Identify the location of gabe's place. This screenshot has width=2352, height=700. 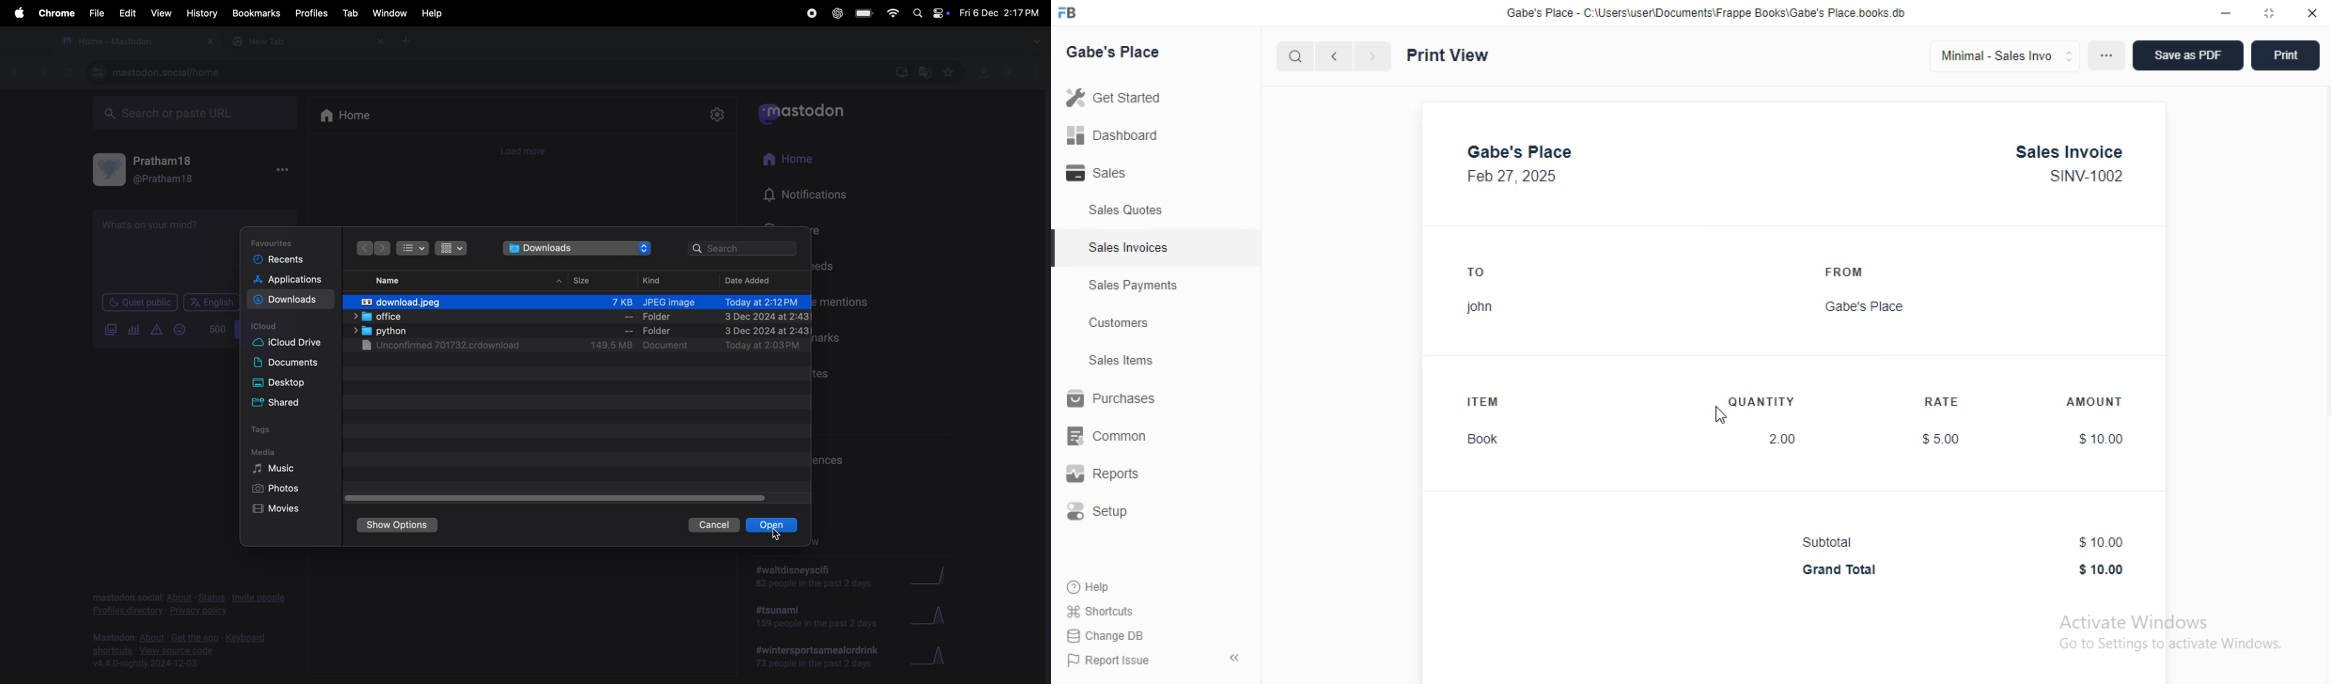
(1519, 152).